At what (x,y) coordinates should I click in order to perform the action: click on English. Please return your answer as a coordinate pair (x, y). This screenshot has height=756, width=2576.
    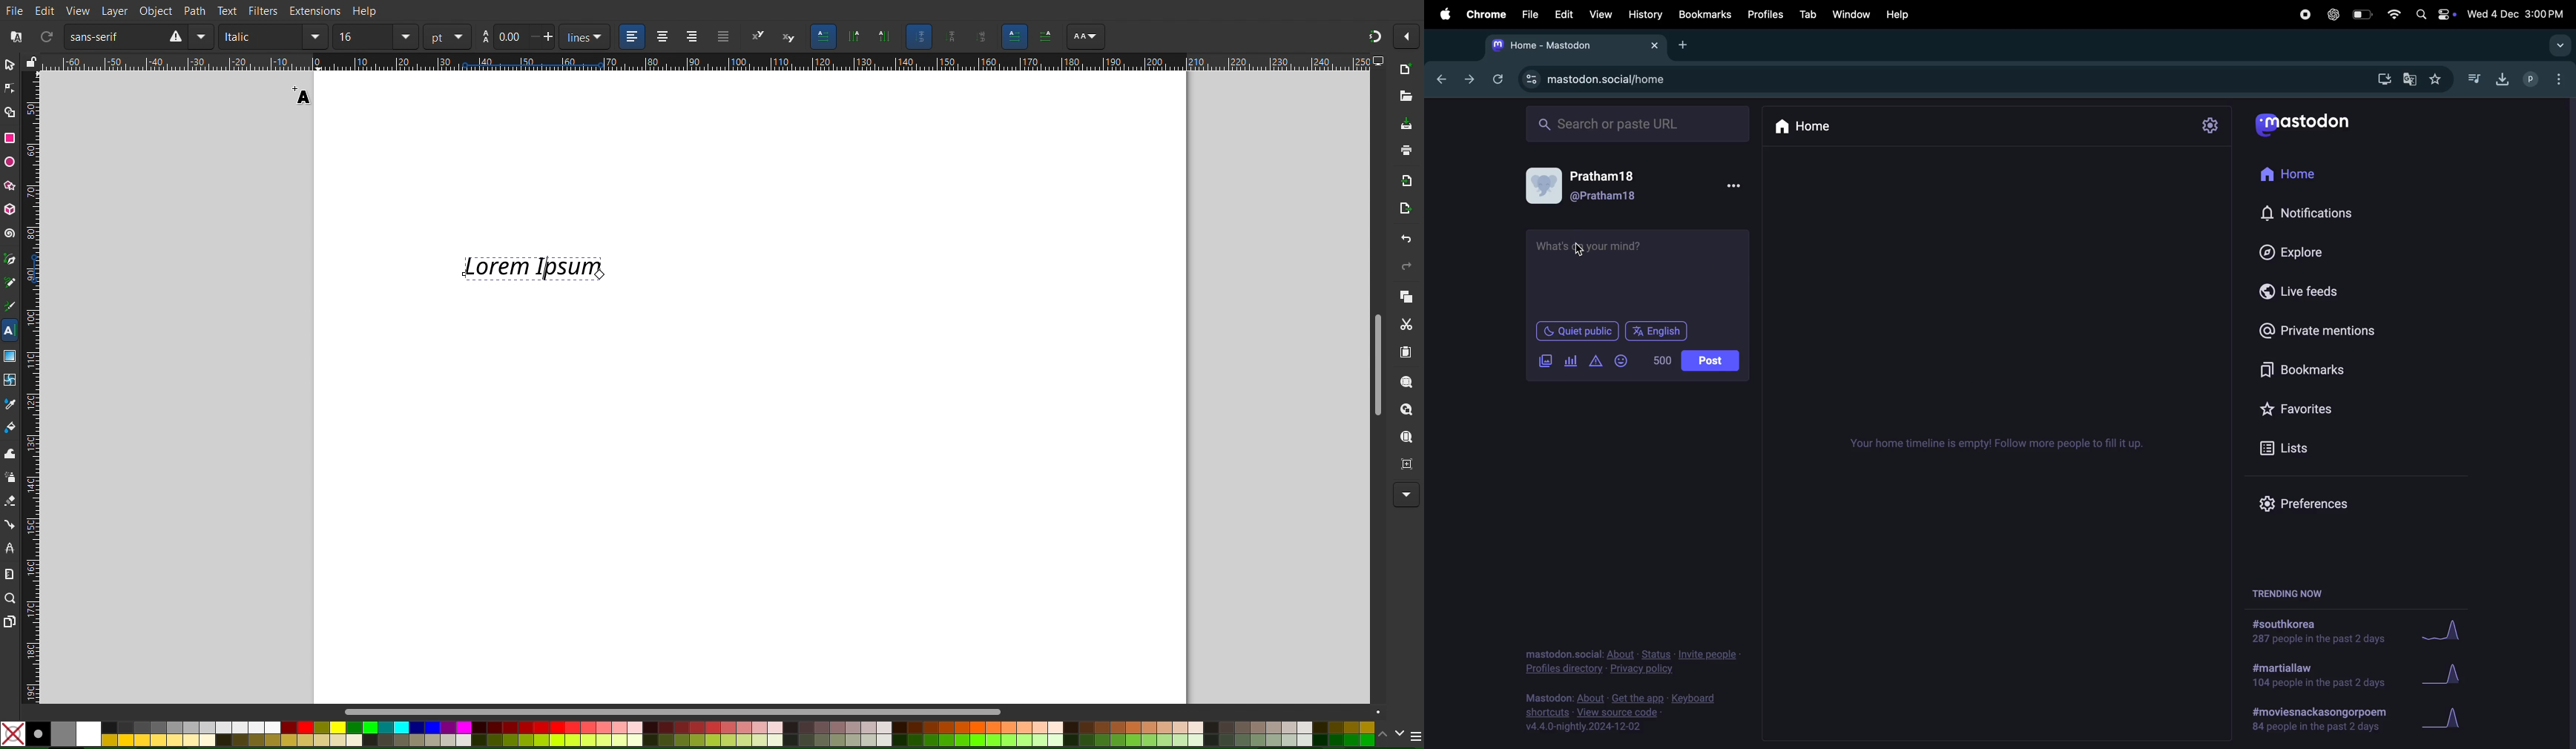
    Looking at the image, I should click on (1655, 331).